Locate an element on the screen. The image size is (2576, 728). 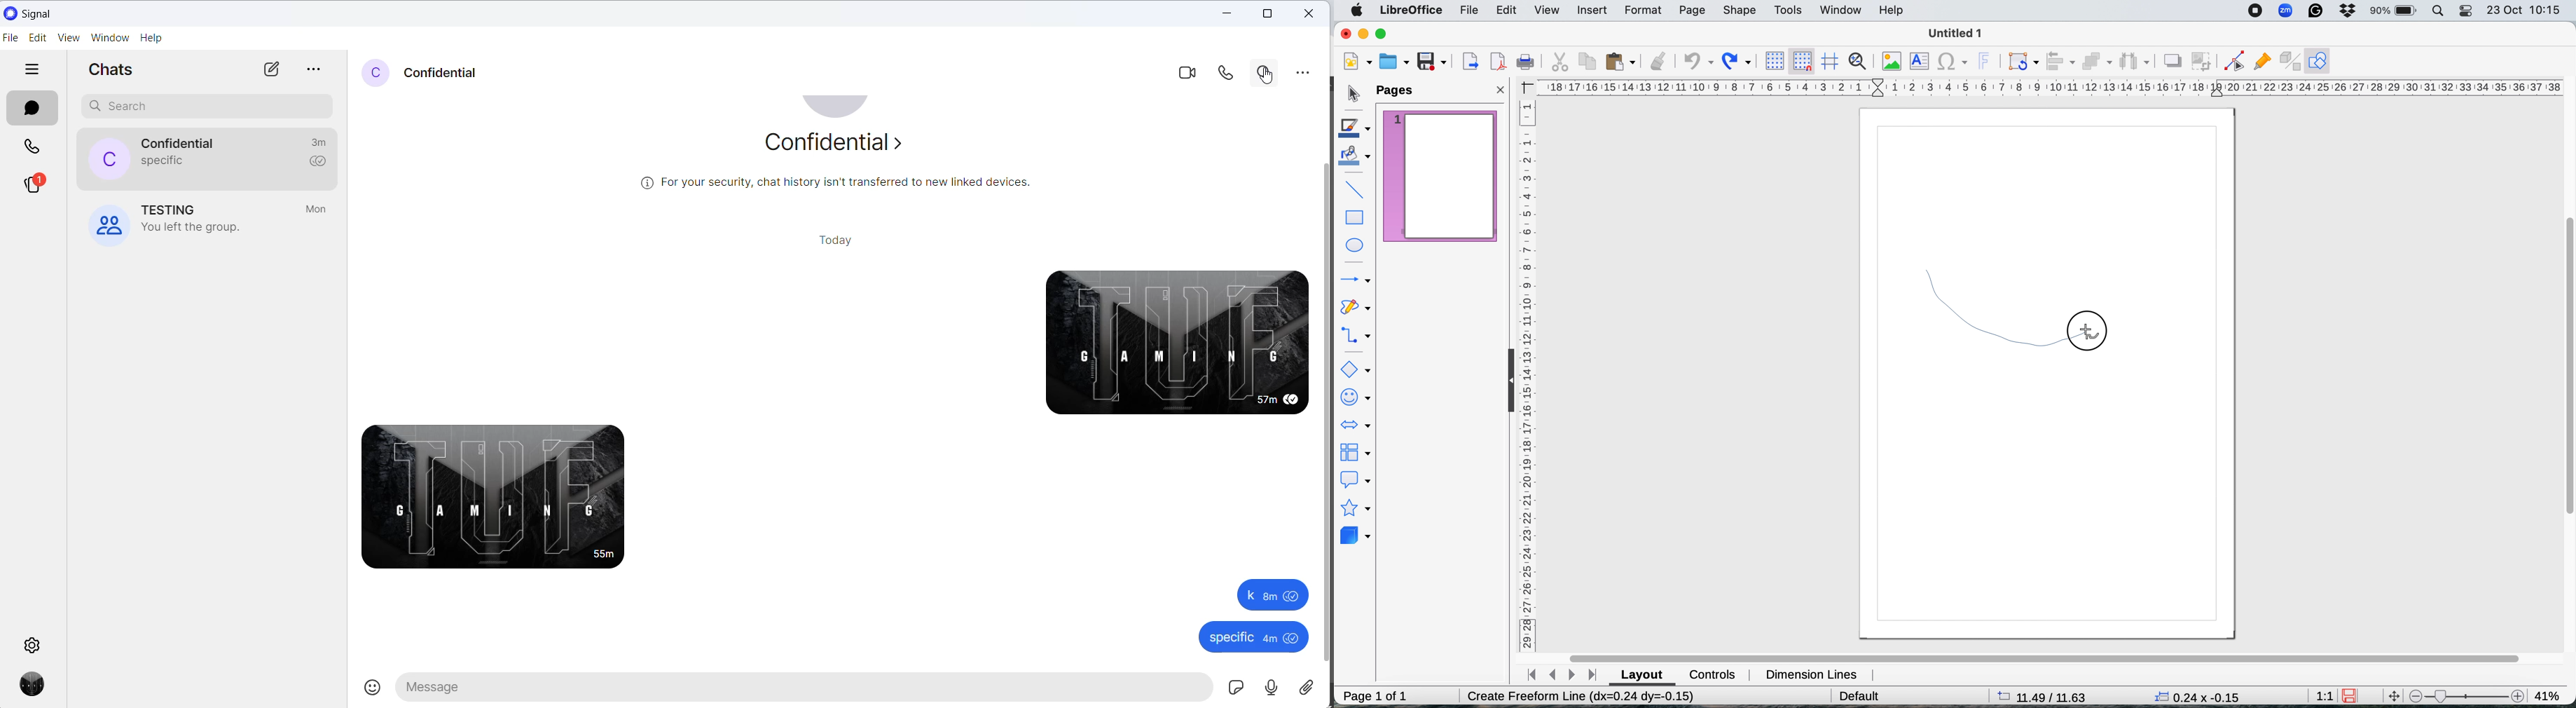
minimise is located at coordinates (1363, 34).